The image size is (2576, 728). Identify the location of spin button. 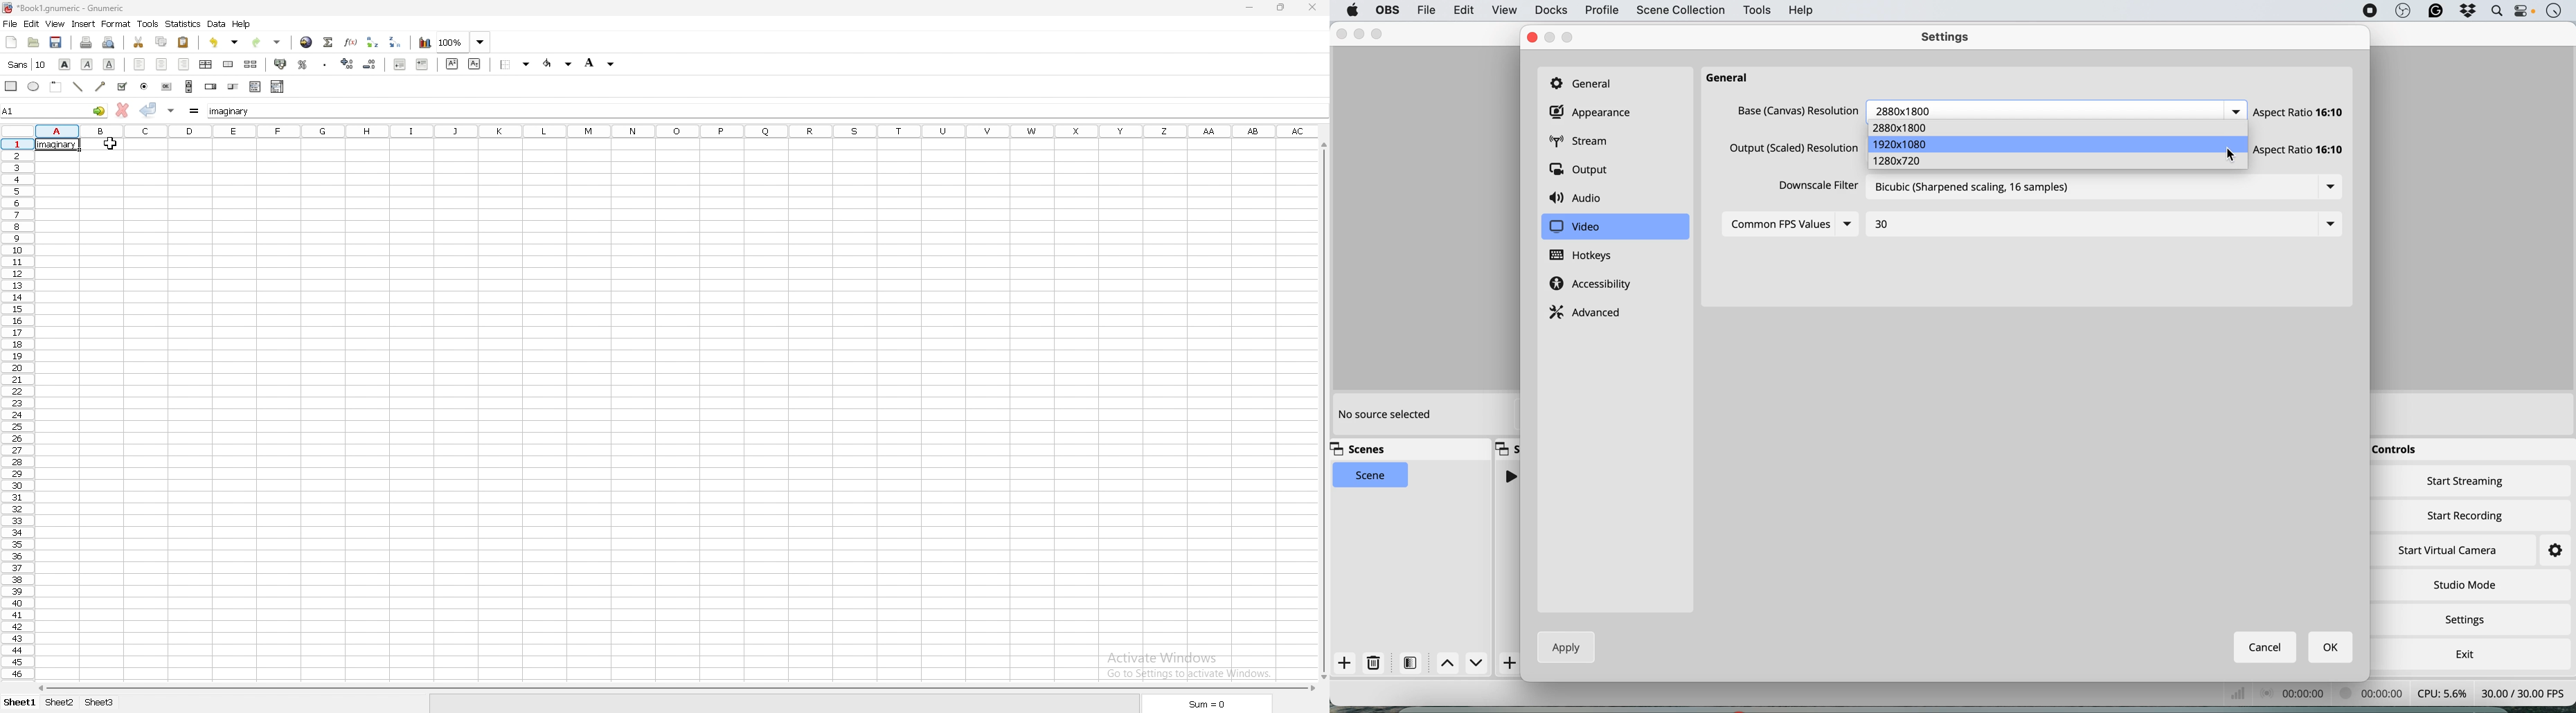
(211, 87).